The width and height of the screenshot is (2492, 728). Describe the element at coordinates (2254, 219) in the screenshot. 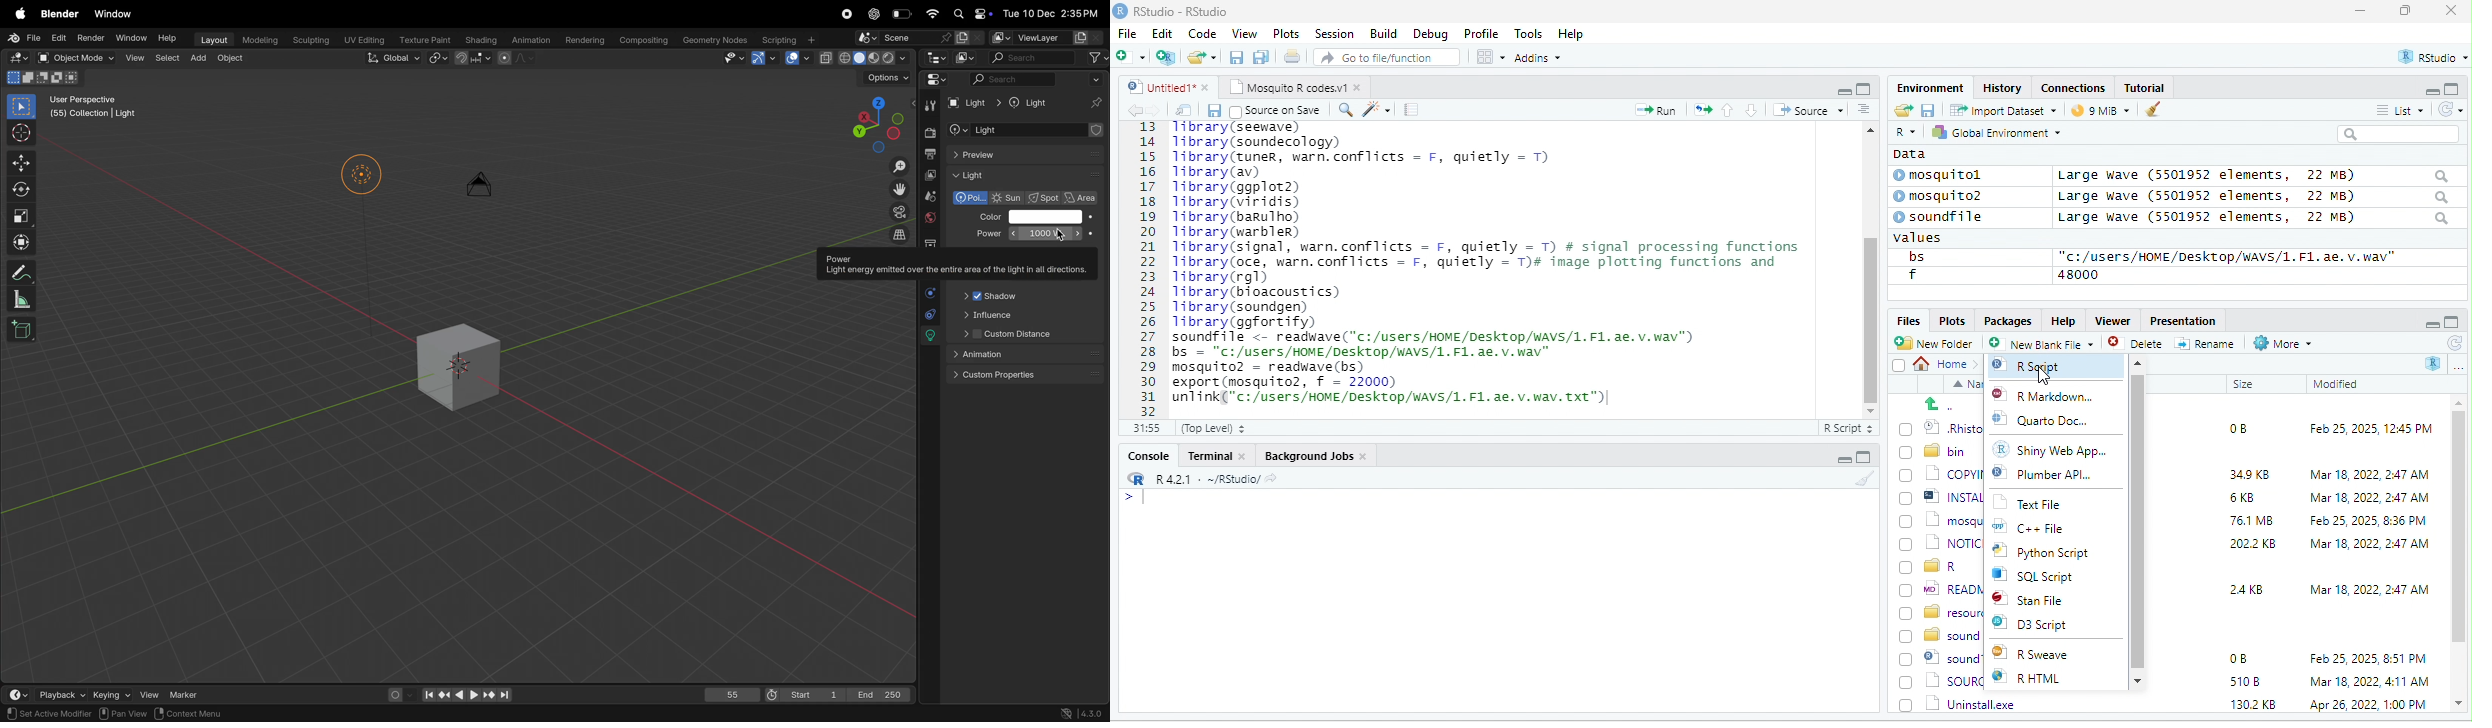

I see `Large wave (5501952 elements, 22 MB)` at that location.